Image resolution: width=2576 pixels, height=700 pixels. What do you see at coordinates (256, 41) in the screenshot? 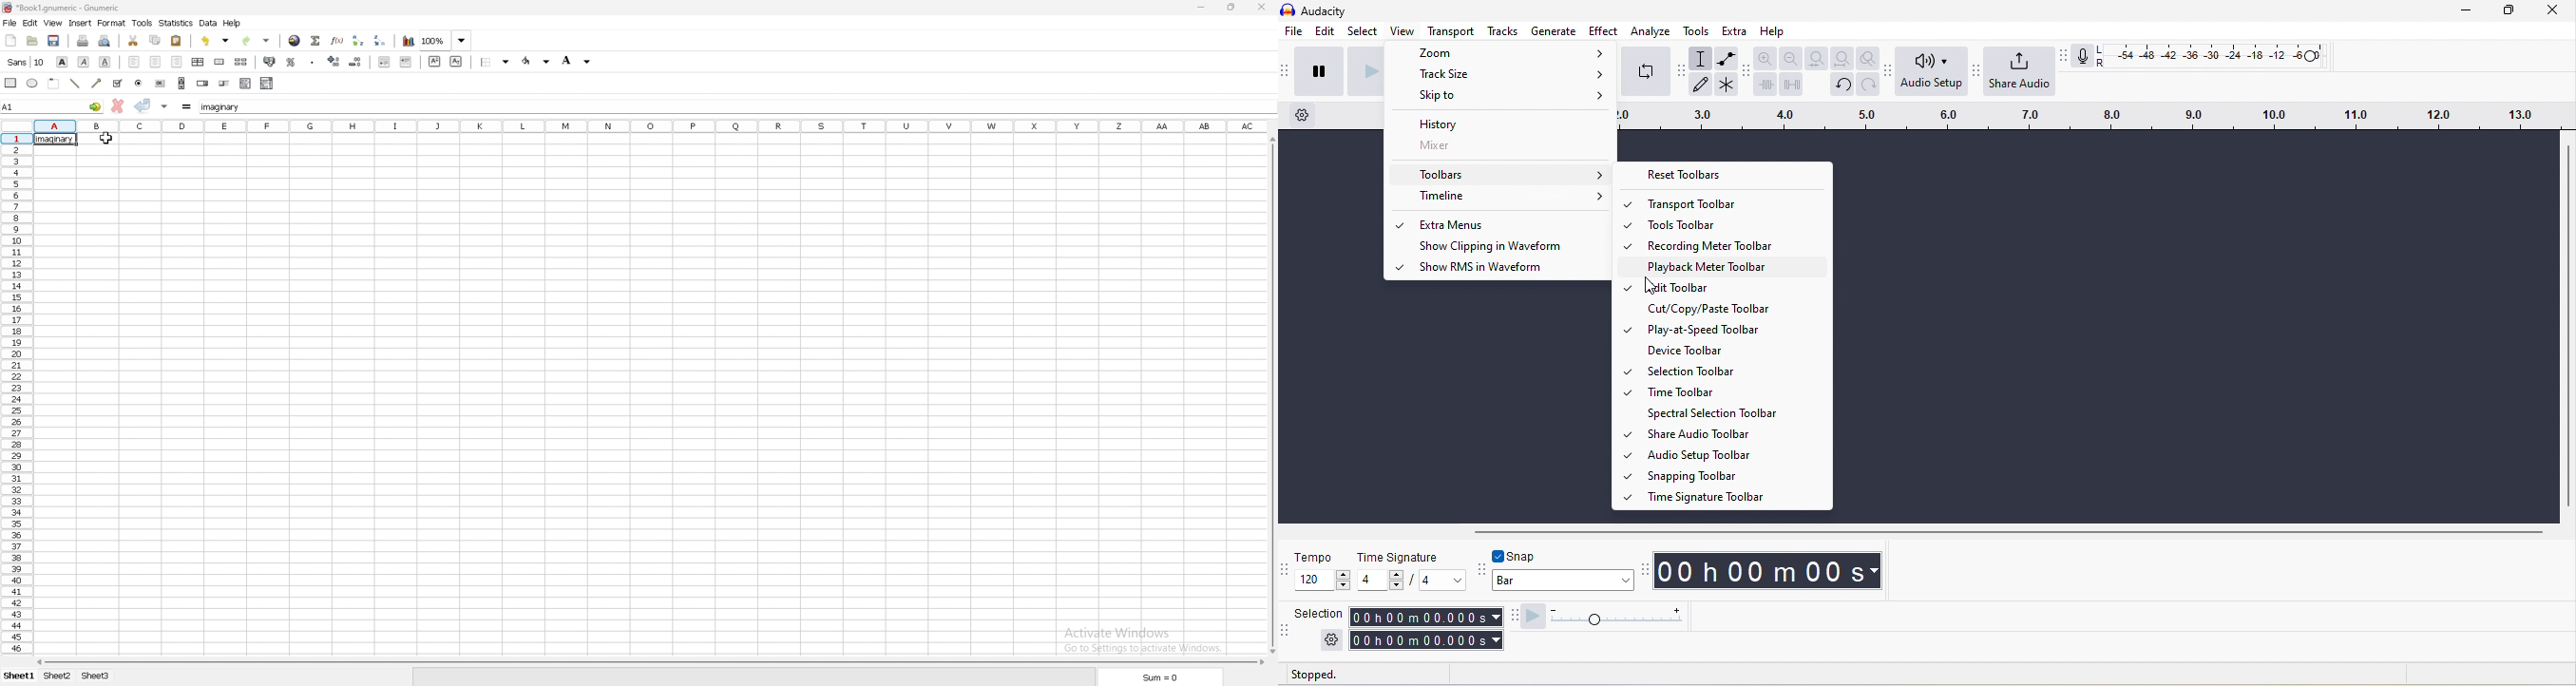
I see `redo` at bounding box center [256, 41].